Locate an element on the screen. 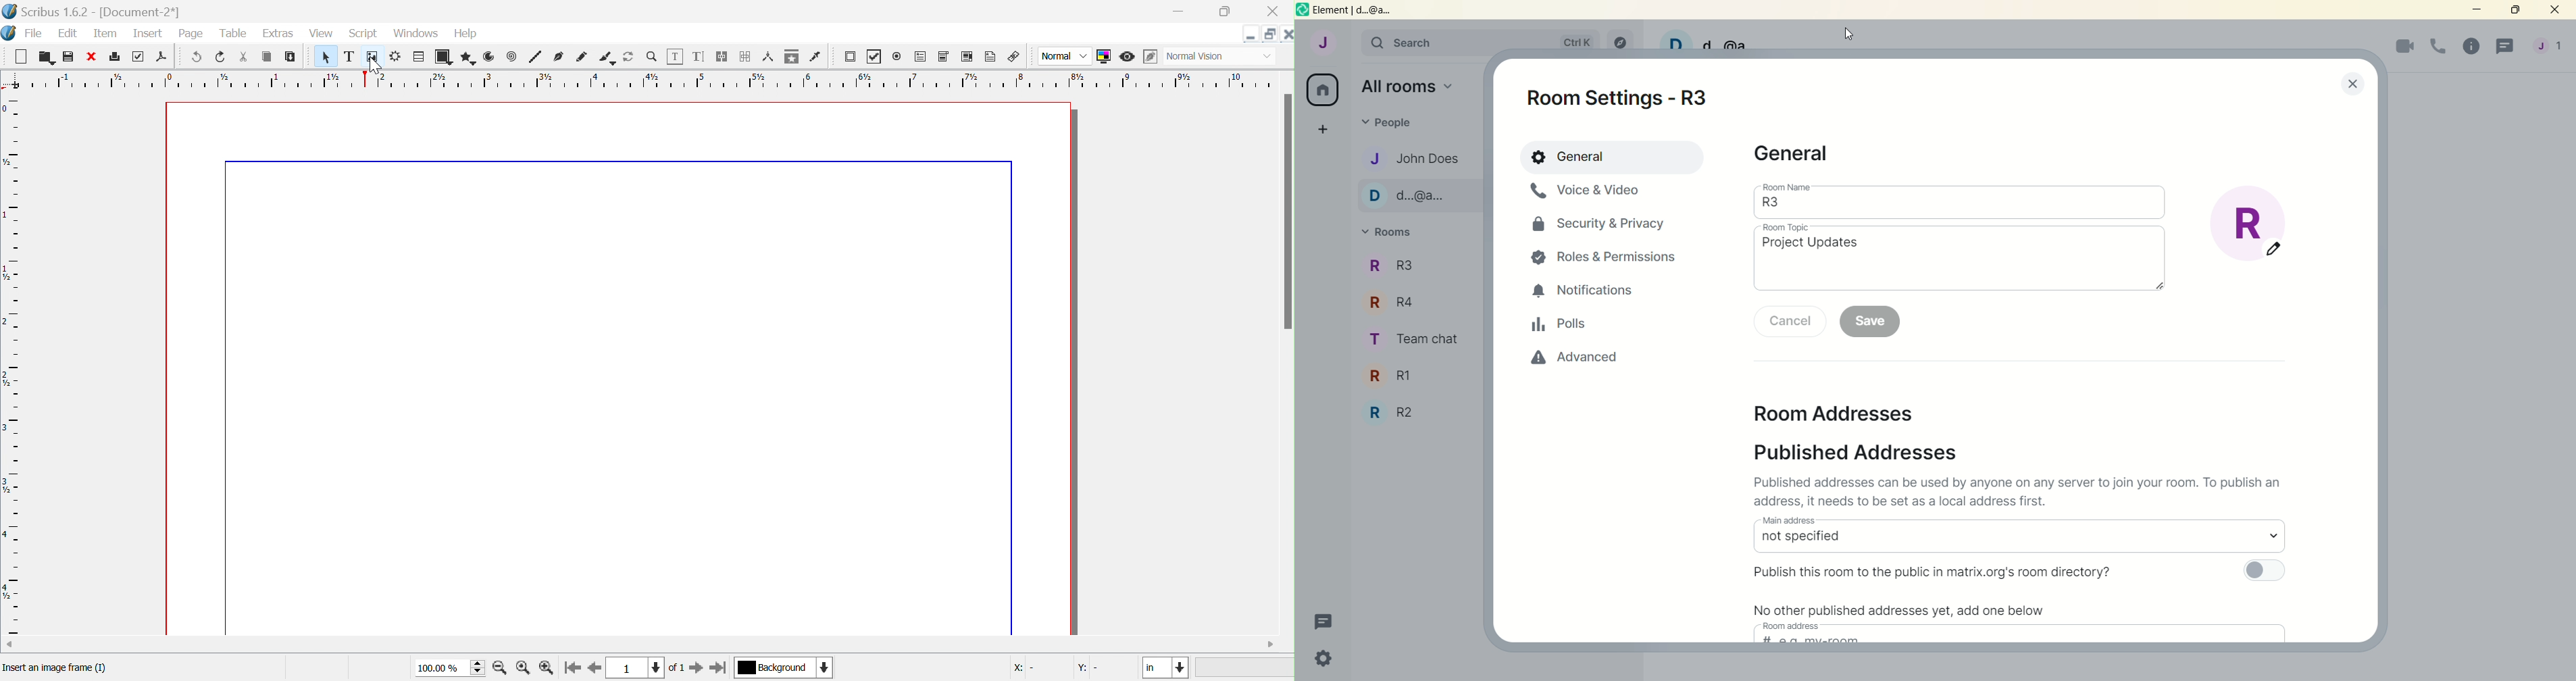 The width and height of the screenshot is (2576, 700). windows is located at coordinates (415, 34).